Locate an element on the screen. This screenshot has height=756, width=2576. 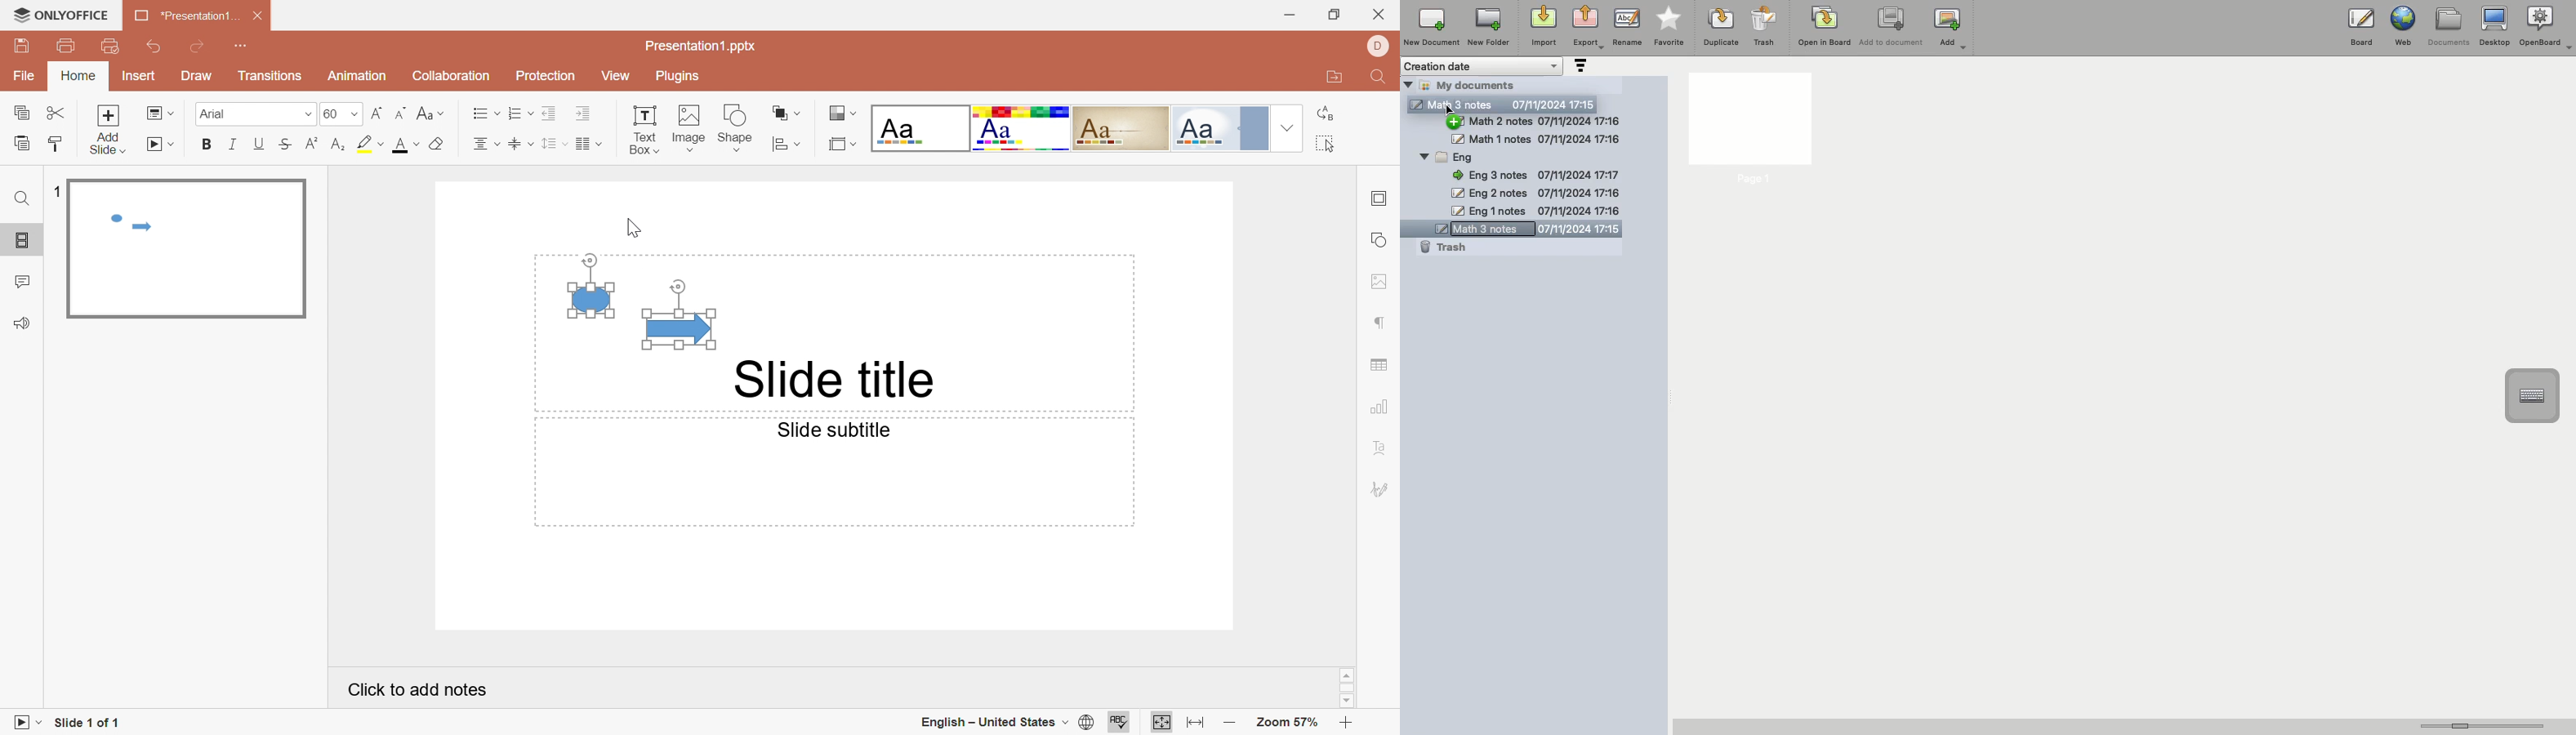
shape settings is located at coordinates (1378, 242).